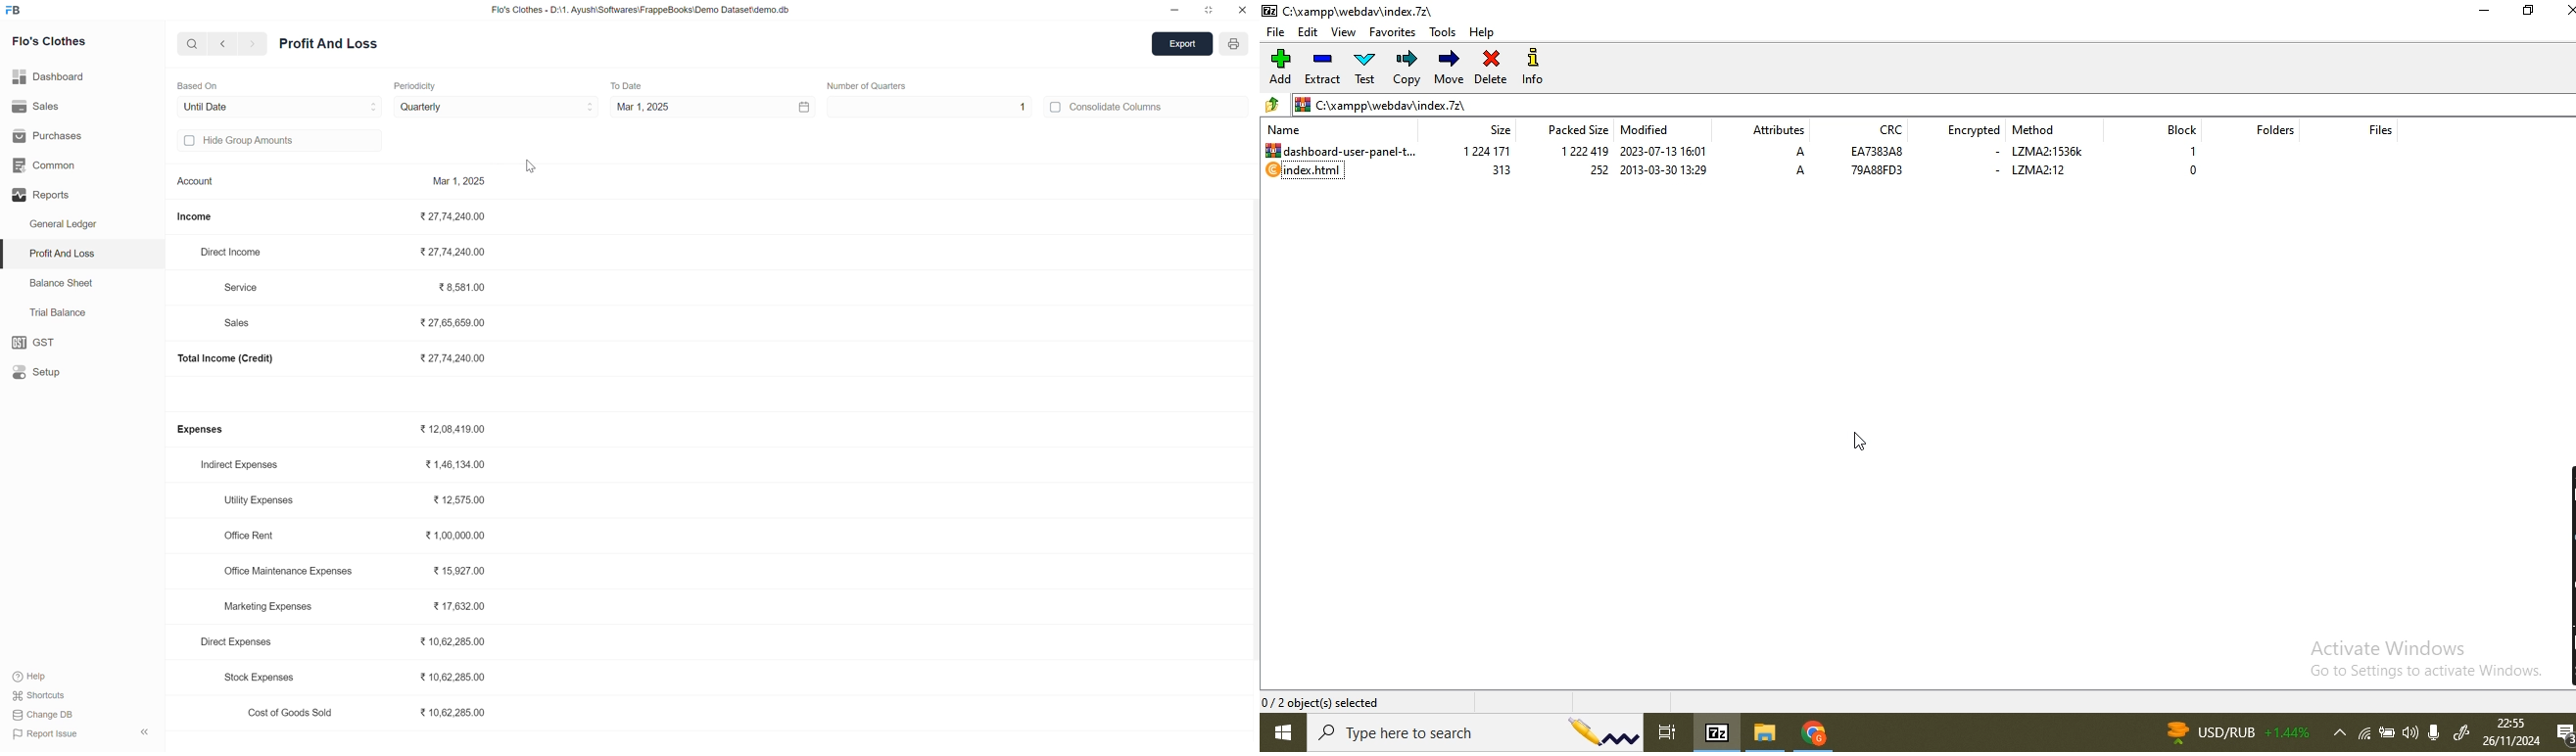  Describe the element at coordinates (1719, 731) in the screenshot. I see `7-Zip ` at that location.